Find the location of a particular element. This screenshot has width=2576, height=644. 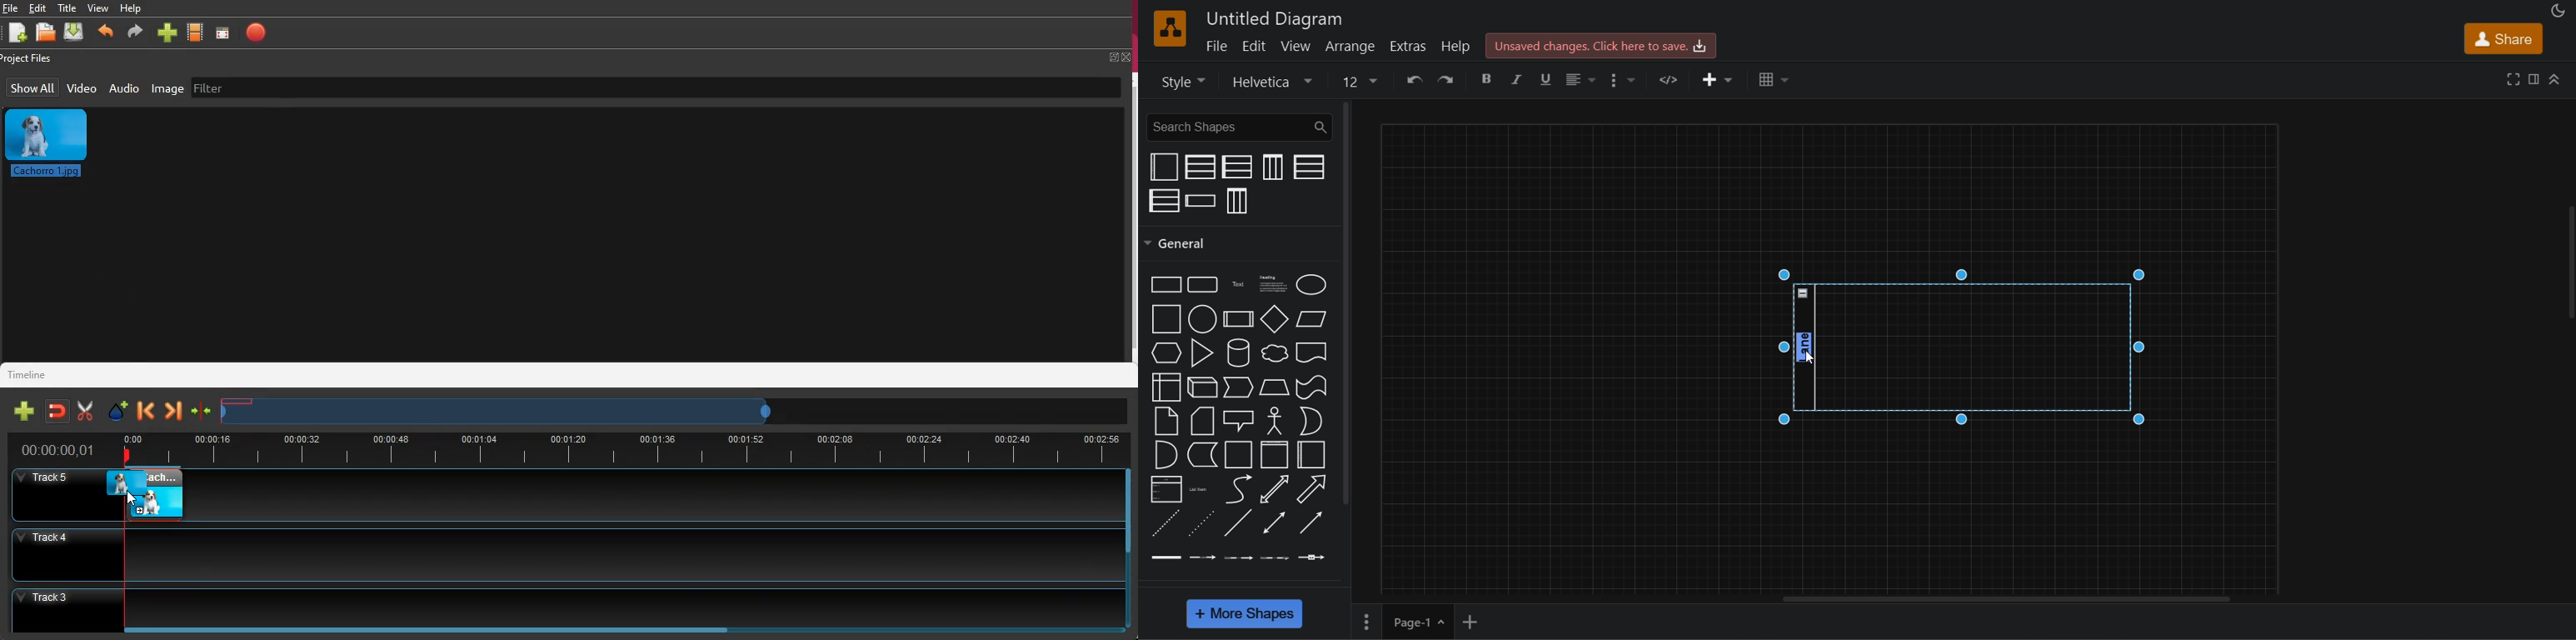

italic is located at coordinates (1518, 77).